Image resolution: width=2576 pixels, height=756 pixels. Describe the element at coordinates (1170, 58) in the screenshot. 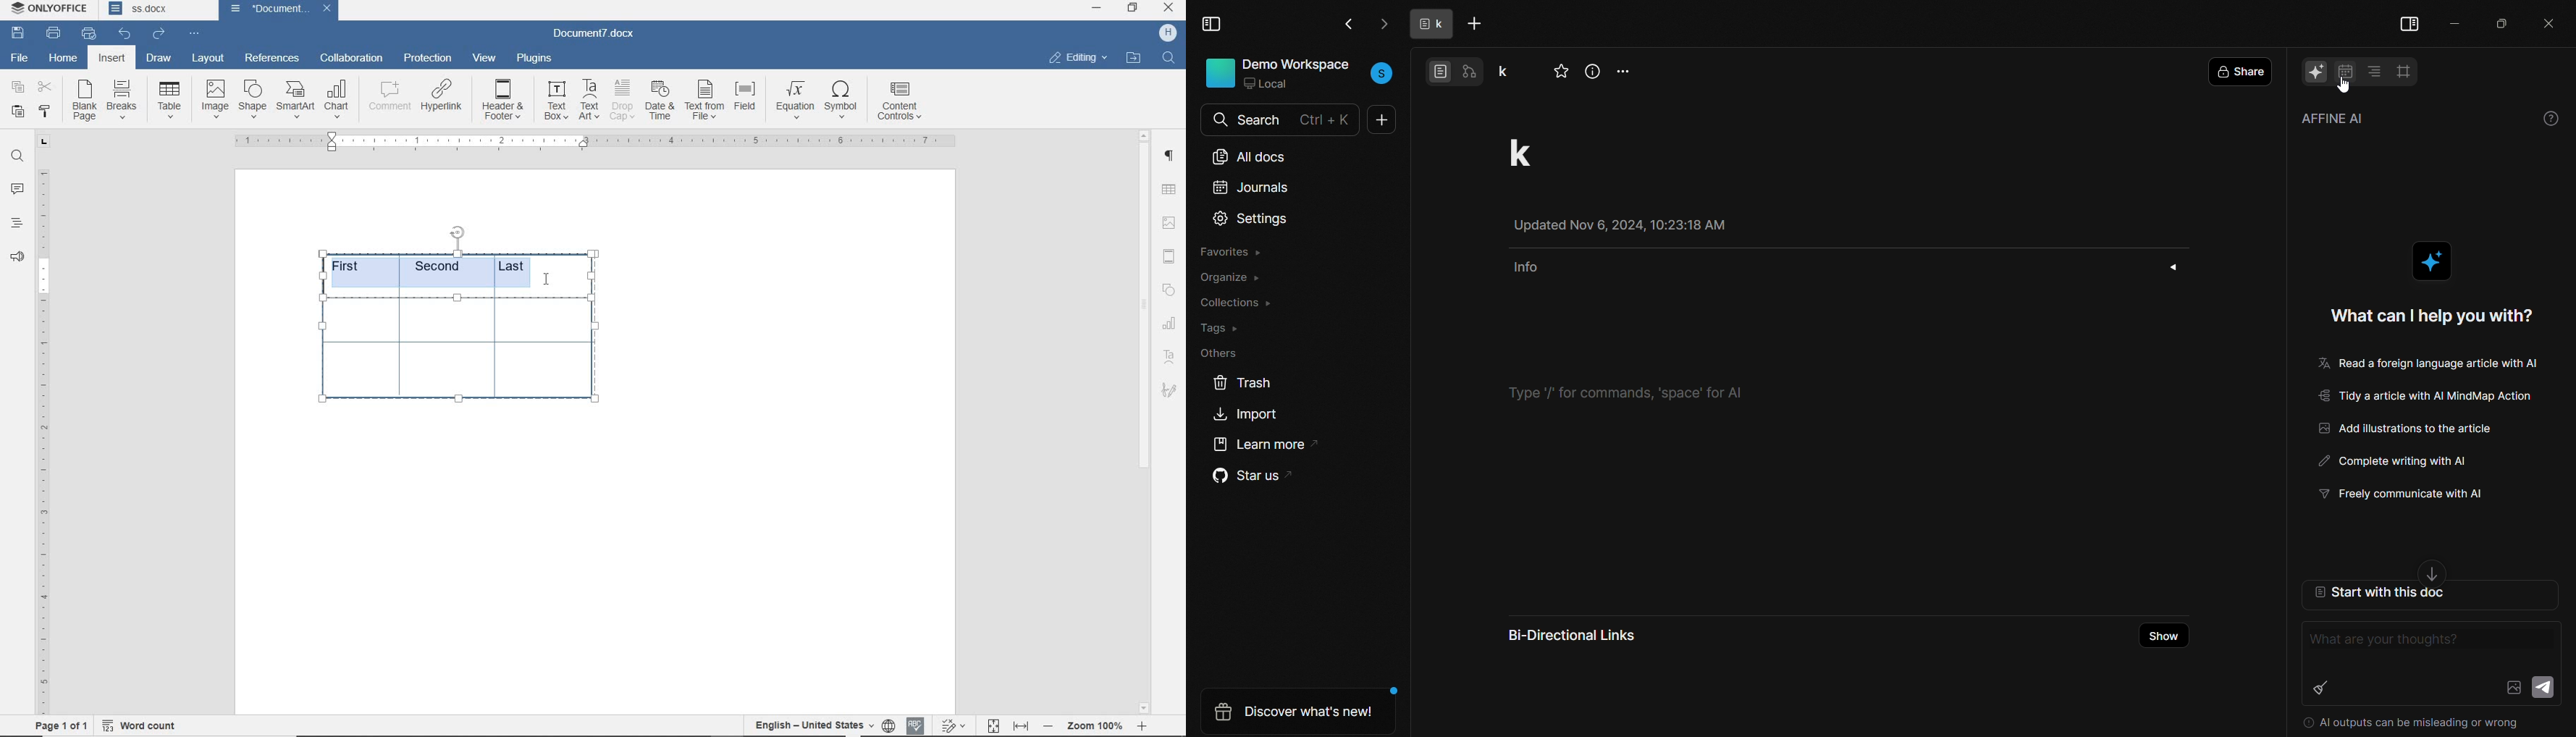

I see `FIND` at that location.